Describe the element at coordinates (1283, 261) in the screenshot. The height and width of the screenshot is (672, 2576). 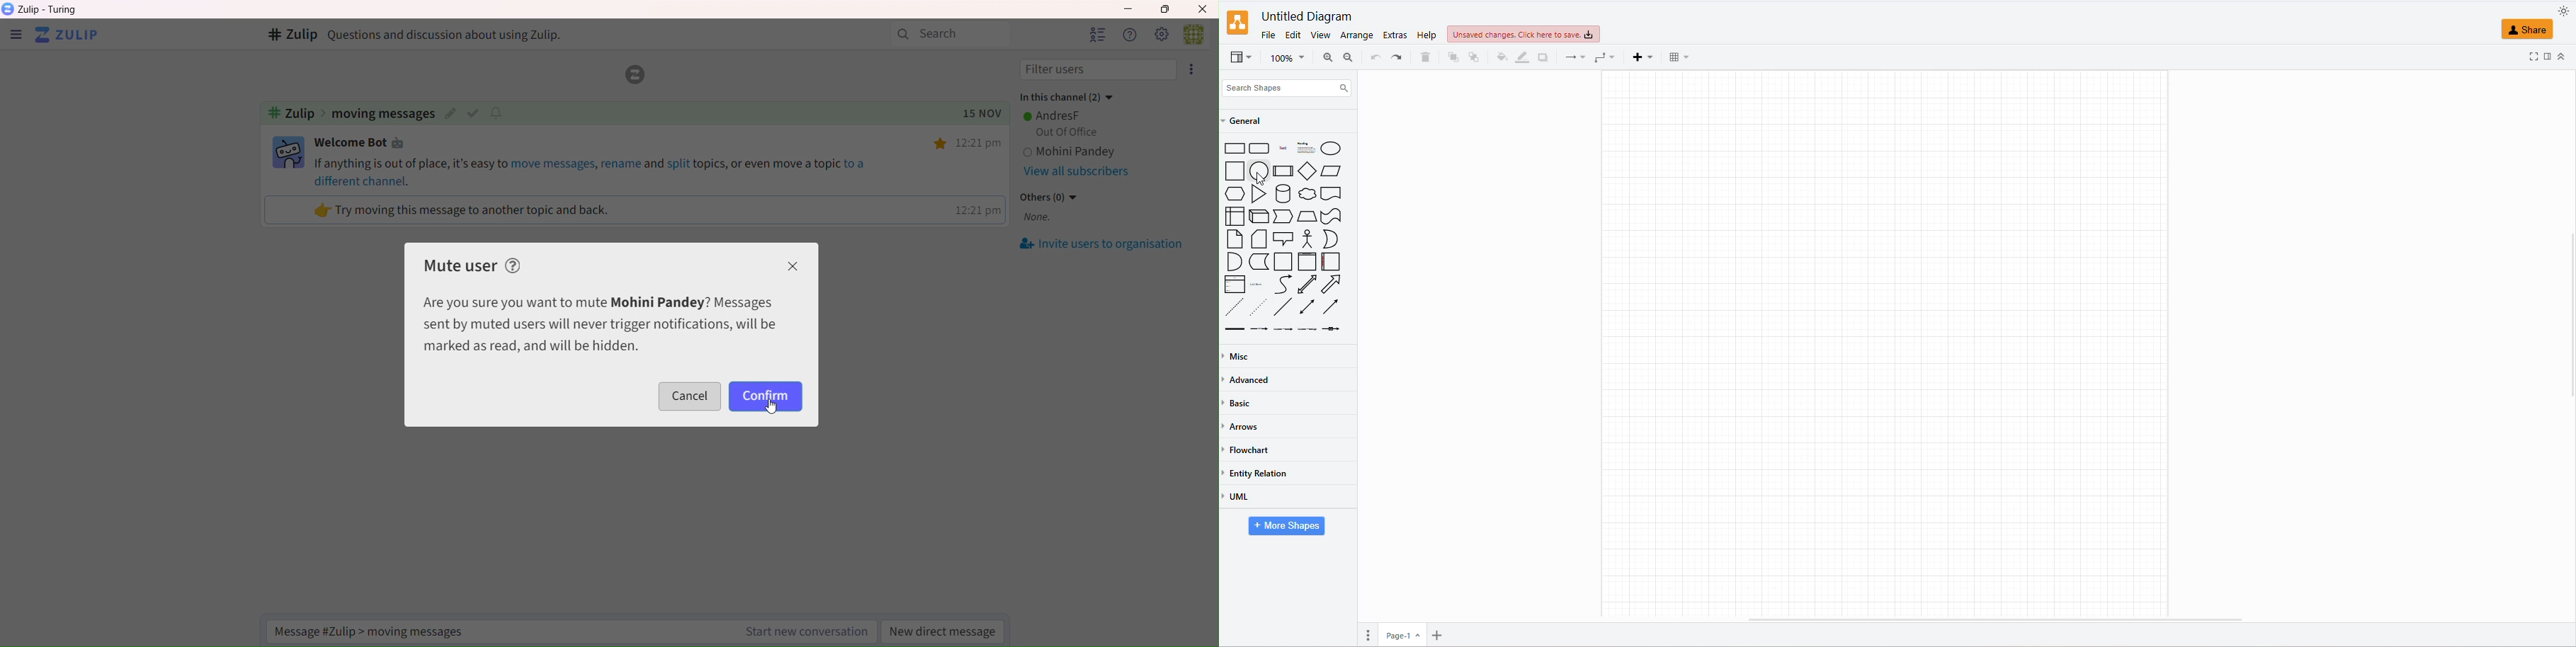
I see `CONTAINER` at that location.